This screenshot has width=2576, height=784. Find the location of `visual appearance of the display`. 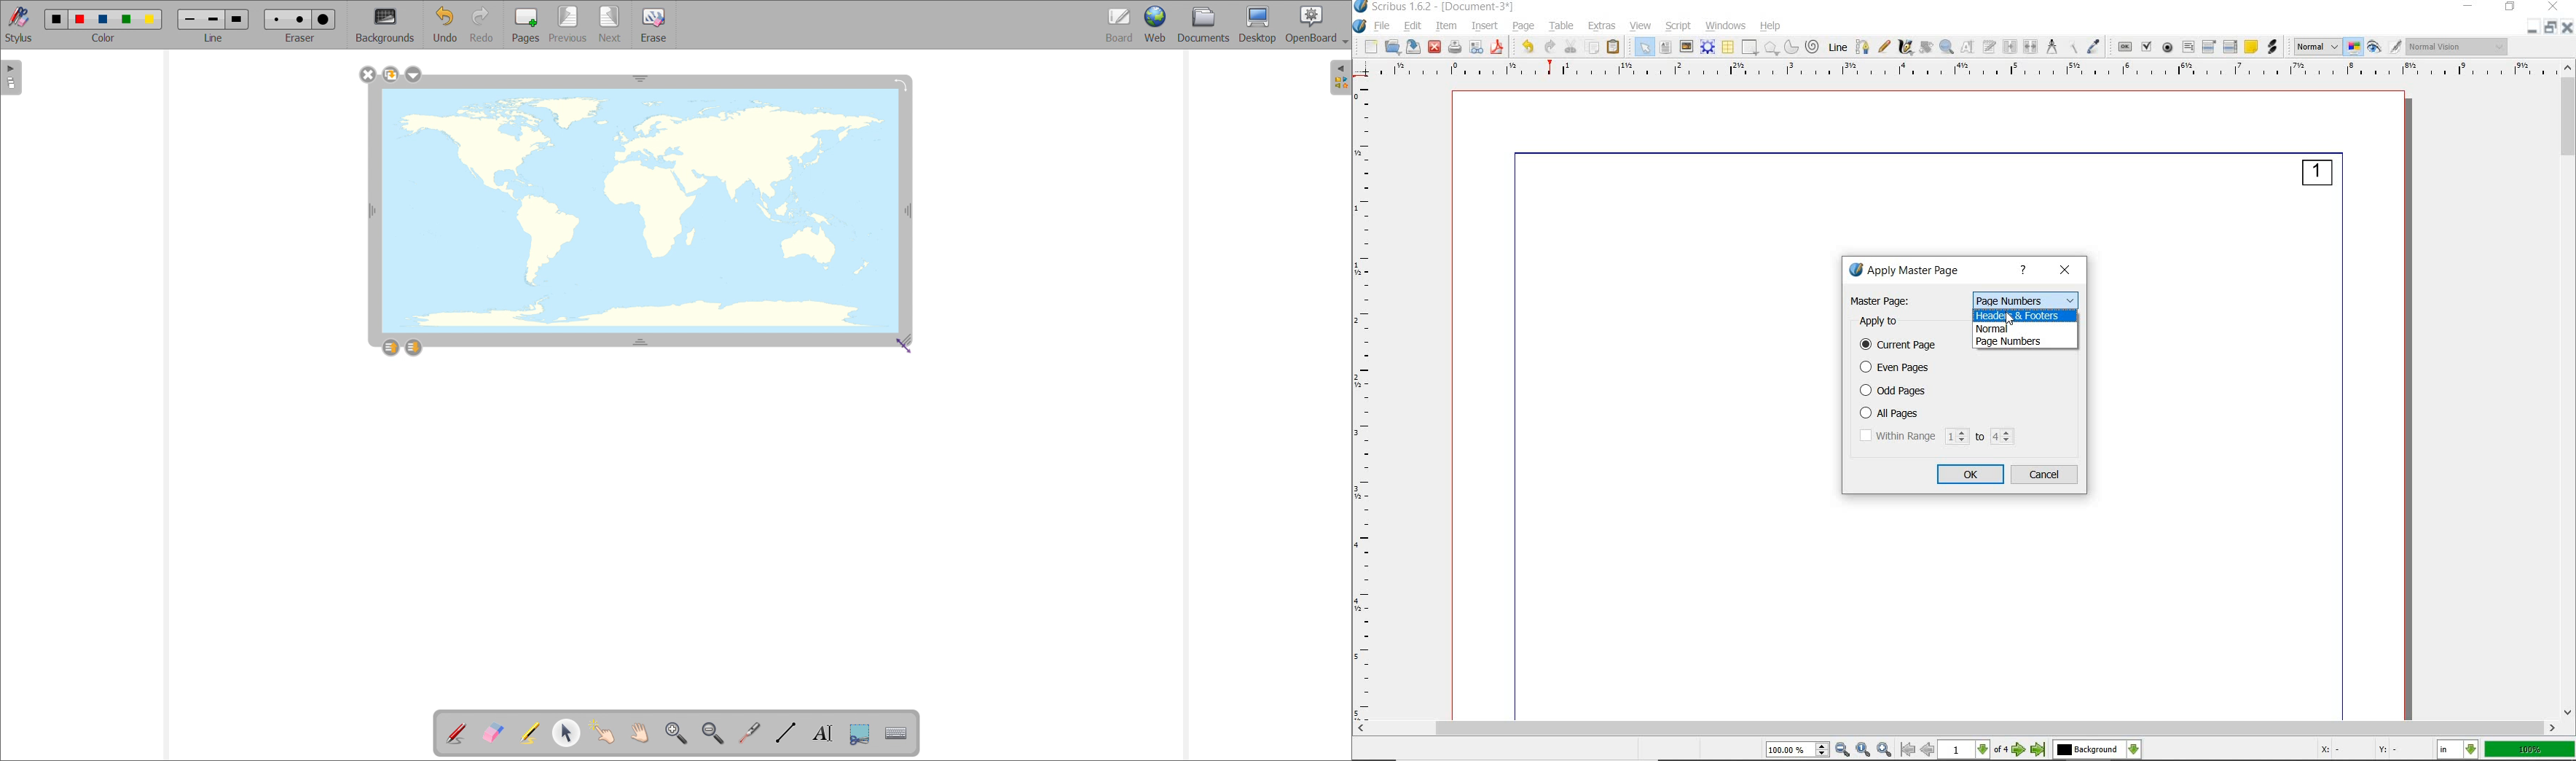

visual appearance of the display is located at coordinates (2459, 45).